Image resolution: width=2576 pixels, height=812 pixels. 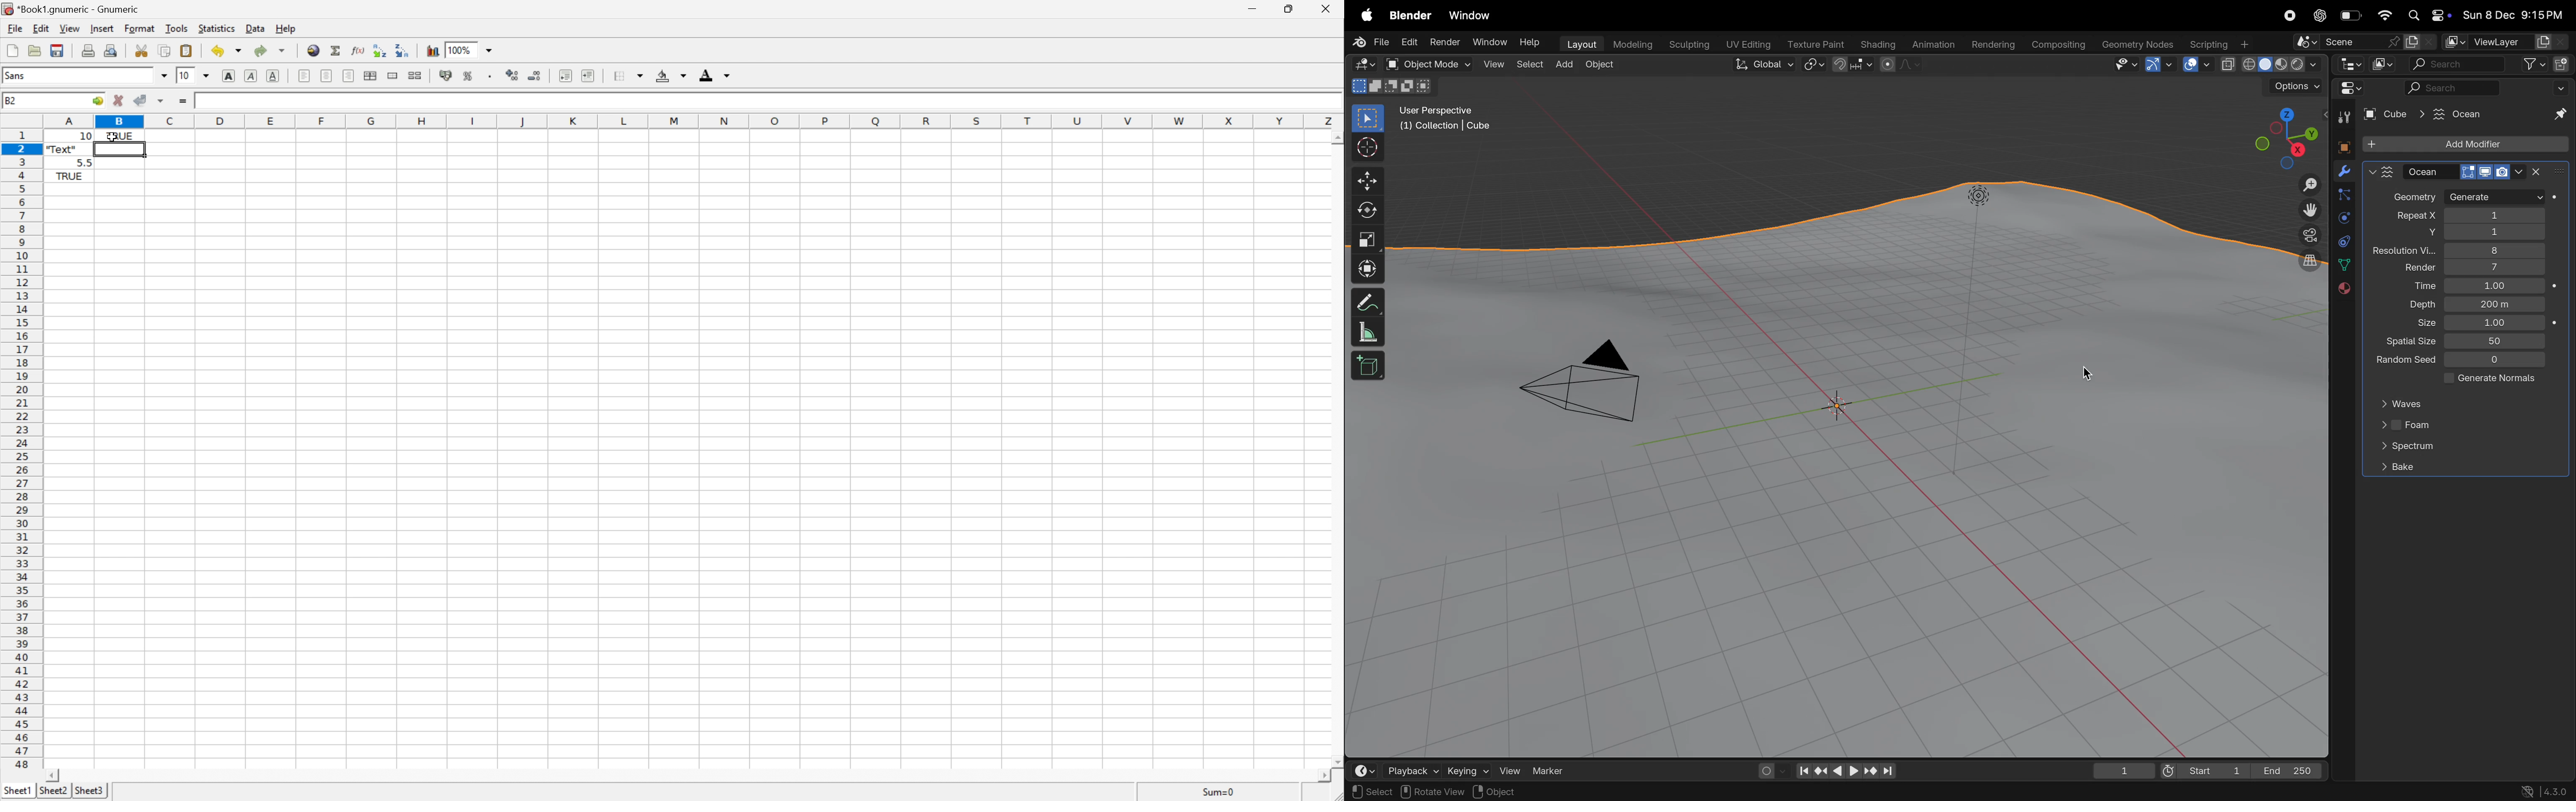 What do you see at coordinates (327, 76) in the screenshot?
I see `Center Horizontally` at bounding box center [327, 76].